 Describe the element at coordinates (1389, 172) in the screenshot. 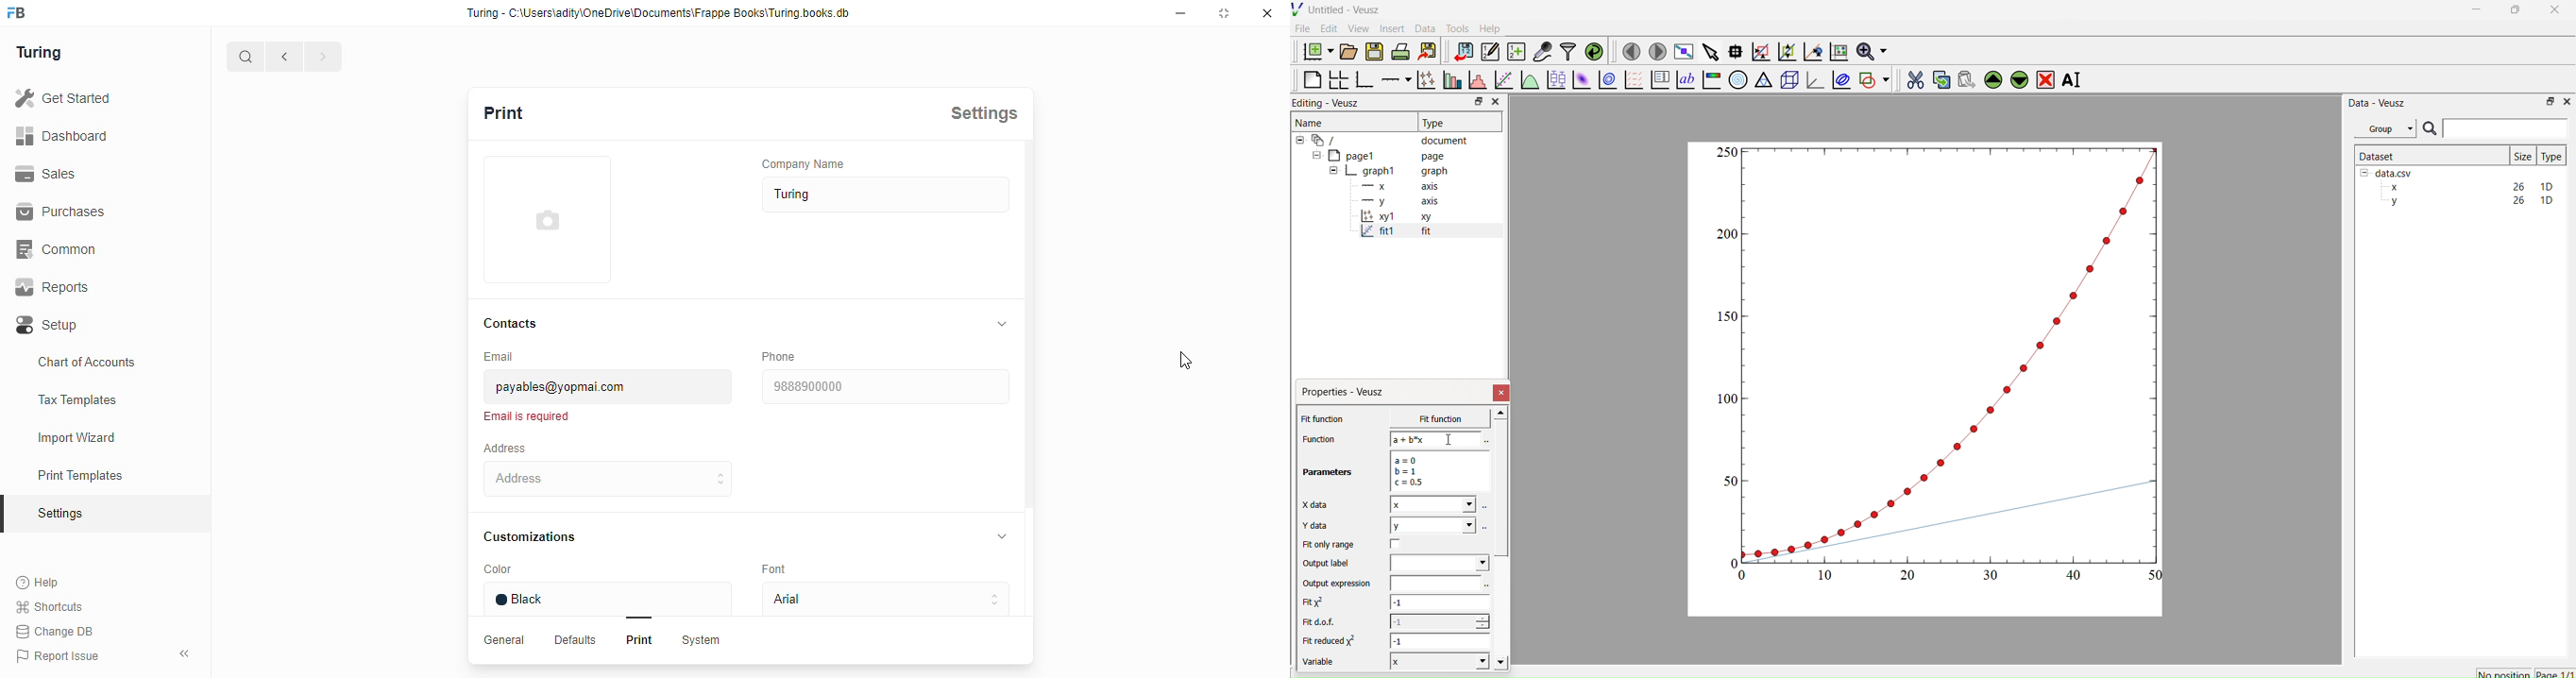

I see `graph1 graph` at that location.